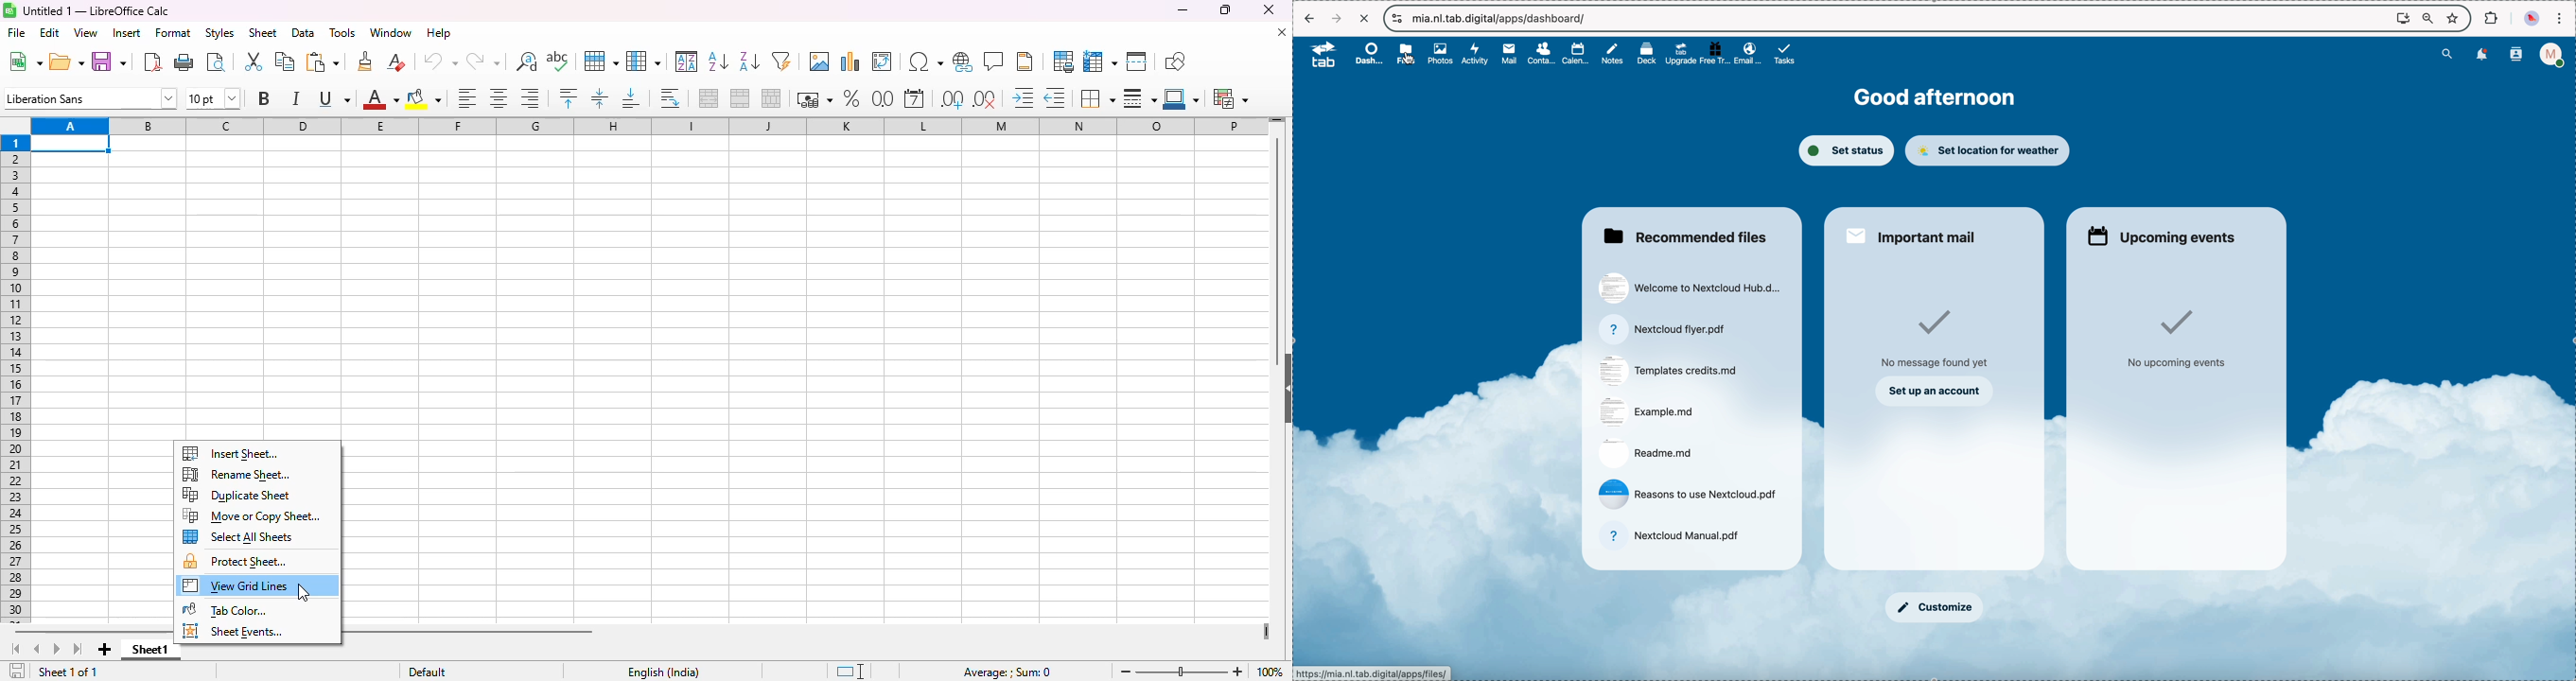  I want to click on no upcoming events, so click(2177, 340).